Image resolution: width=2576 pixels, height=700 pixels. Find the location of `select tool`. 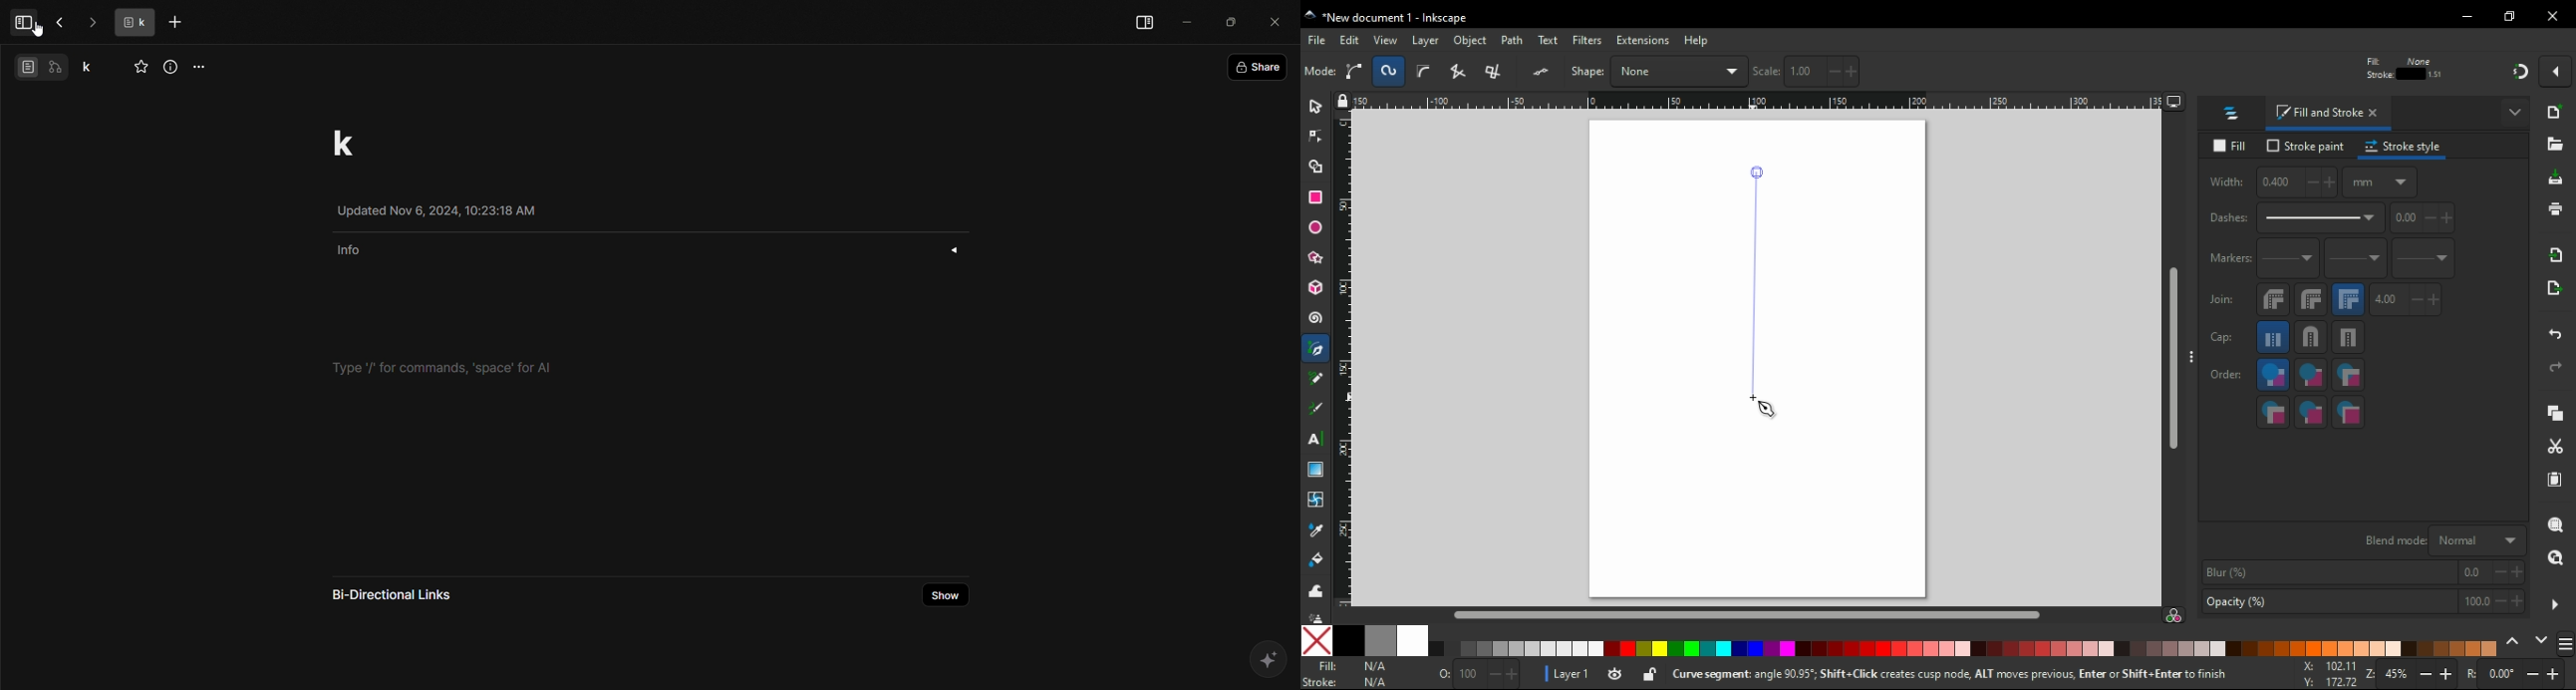

select tool is located at coordinates (1315, 105).